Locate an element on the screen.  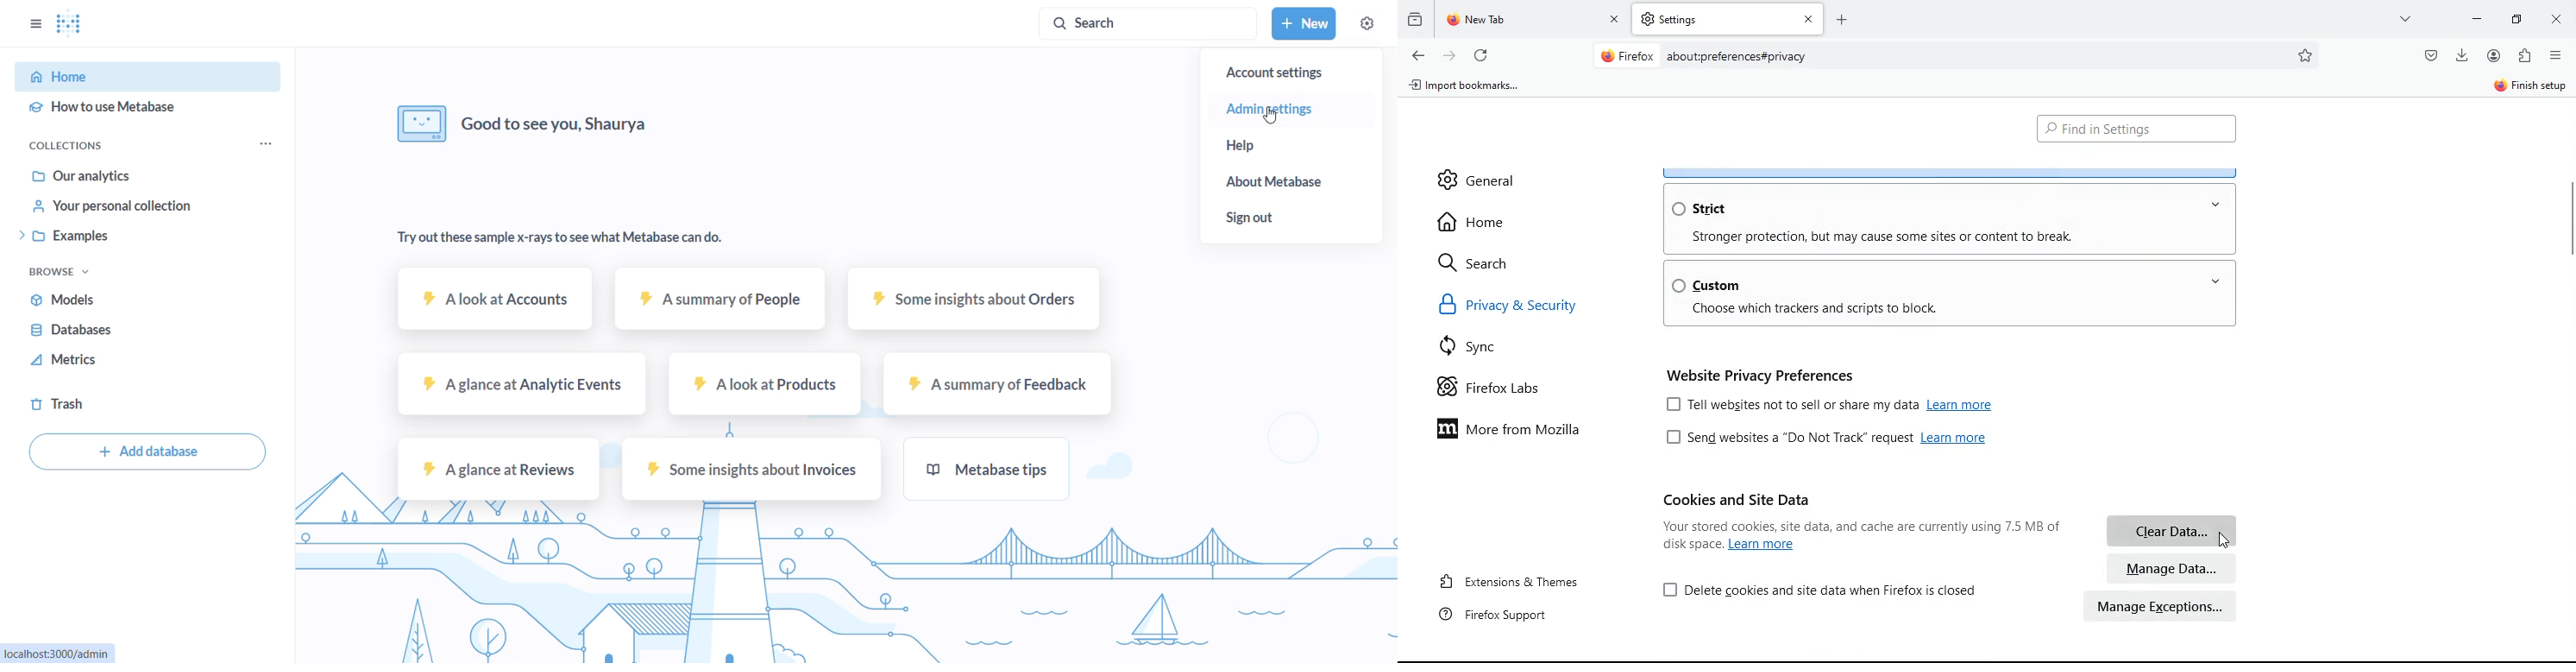
browse is located at coordinates (65, 271).